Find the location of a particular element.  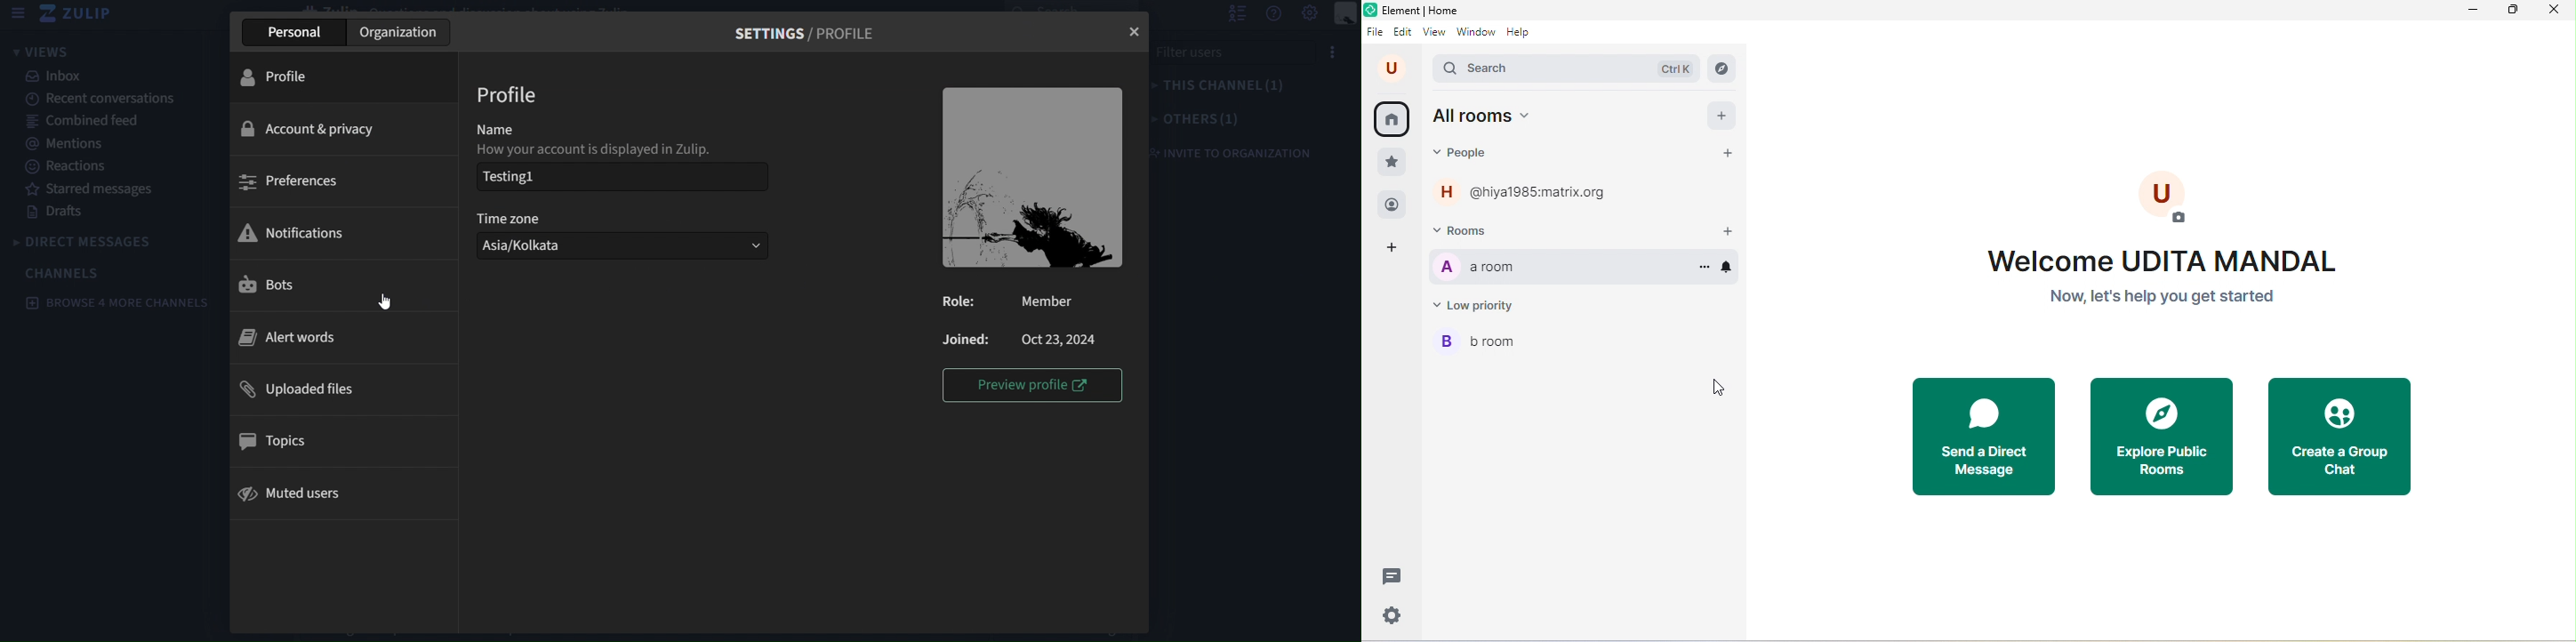

help is located at coordinates (1522, 33).